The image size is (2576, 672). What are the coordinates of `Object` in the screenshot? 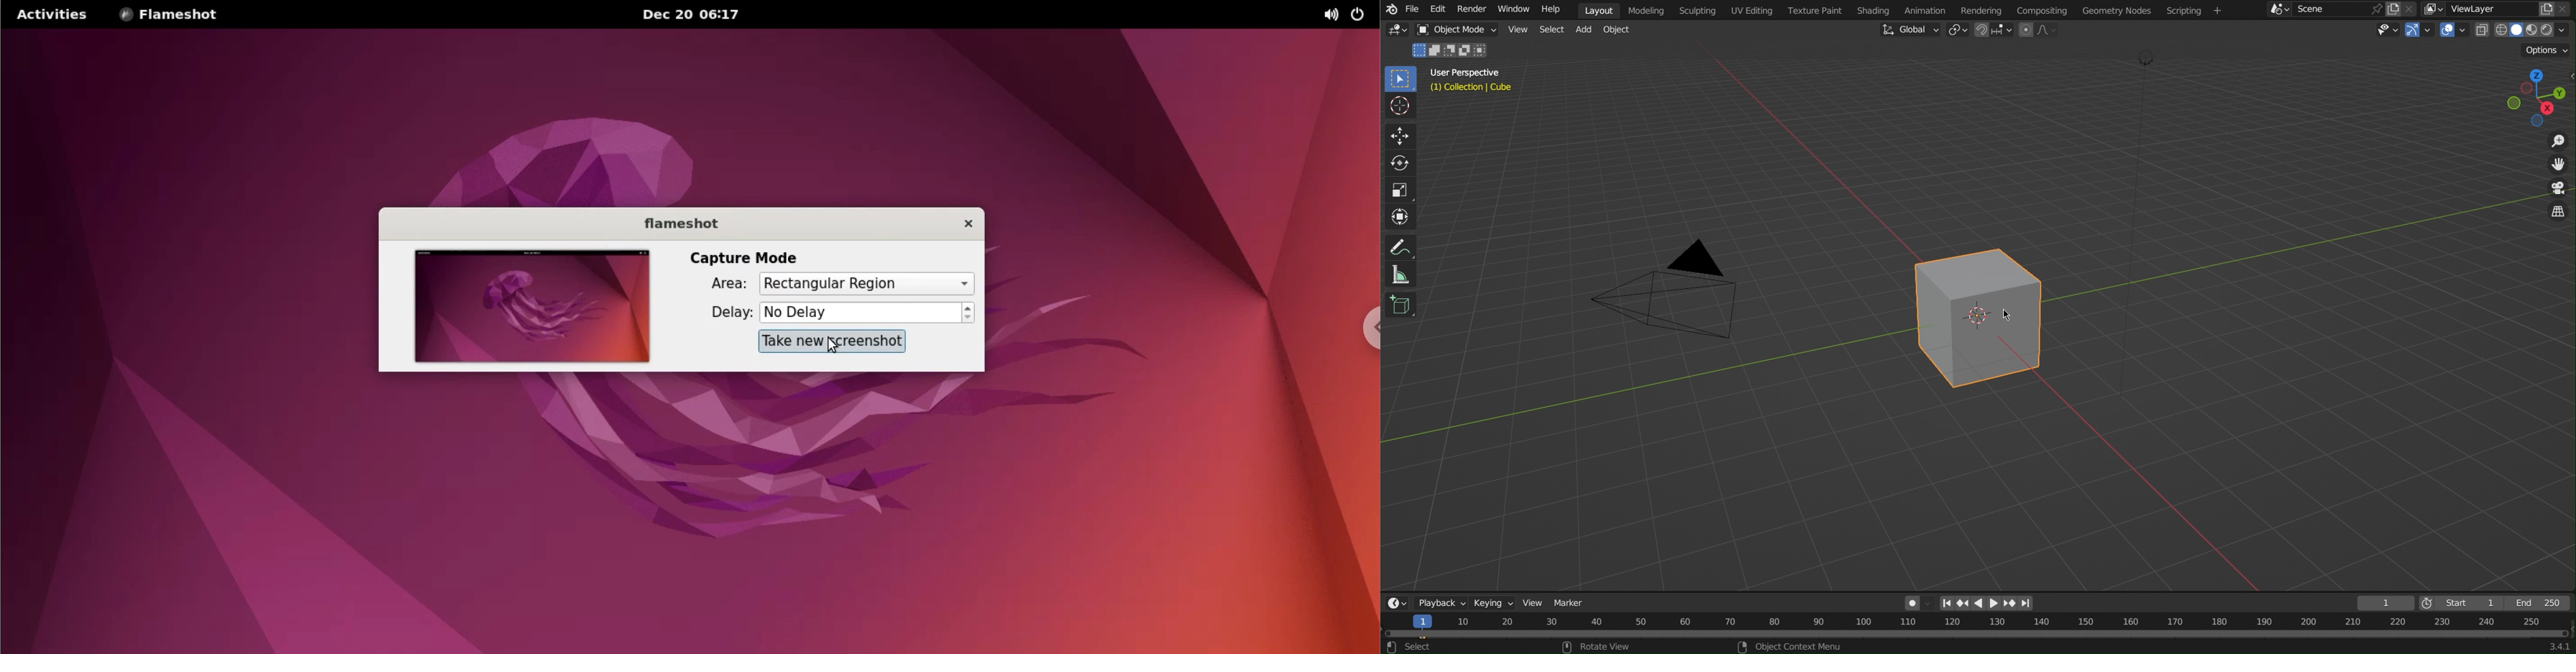 It's located at (1617, 29).